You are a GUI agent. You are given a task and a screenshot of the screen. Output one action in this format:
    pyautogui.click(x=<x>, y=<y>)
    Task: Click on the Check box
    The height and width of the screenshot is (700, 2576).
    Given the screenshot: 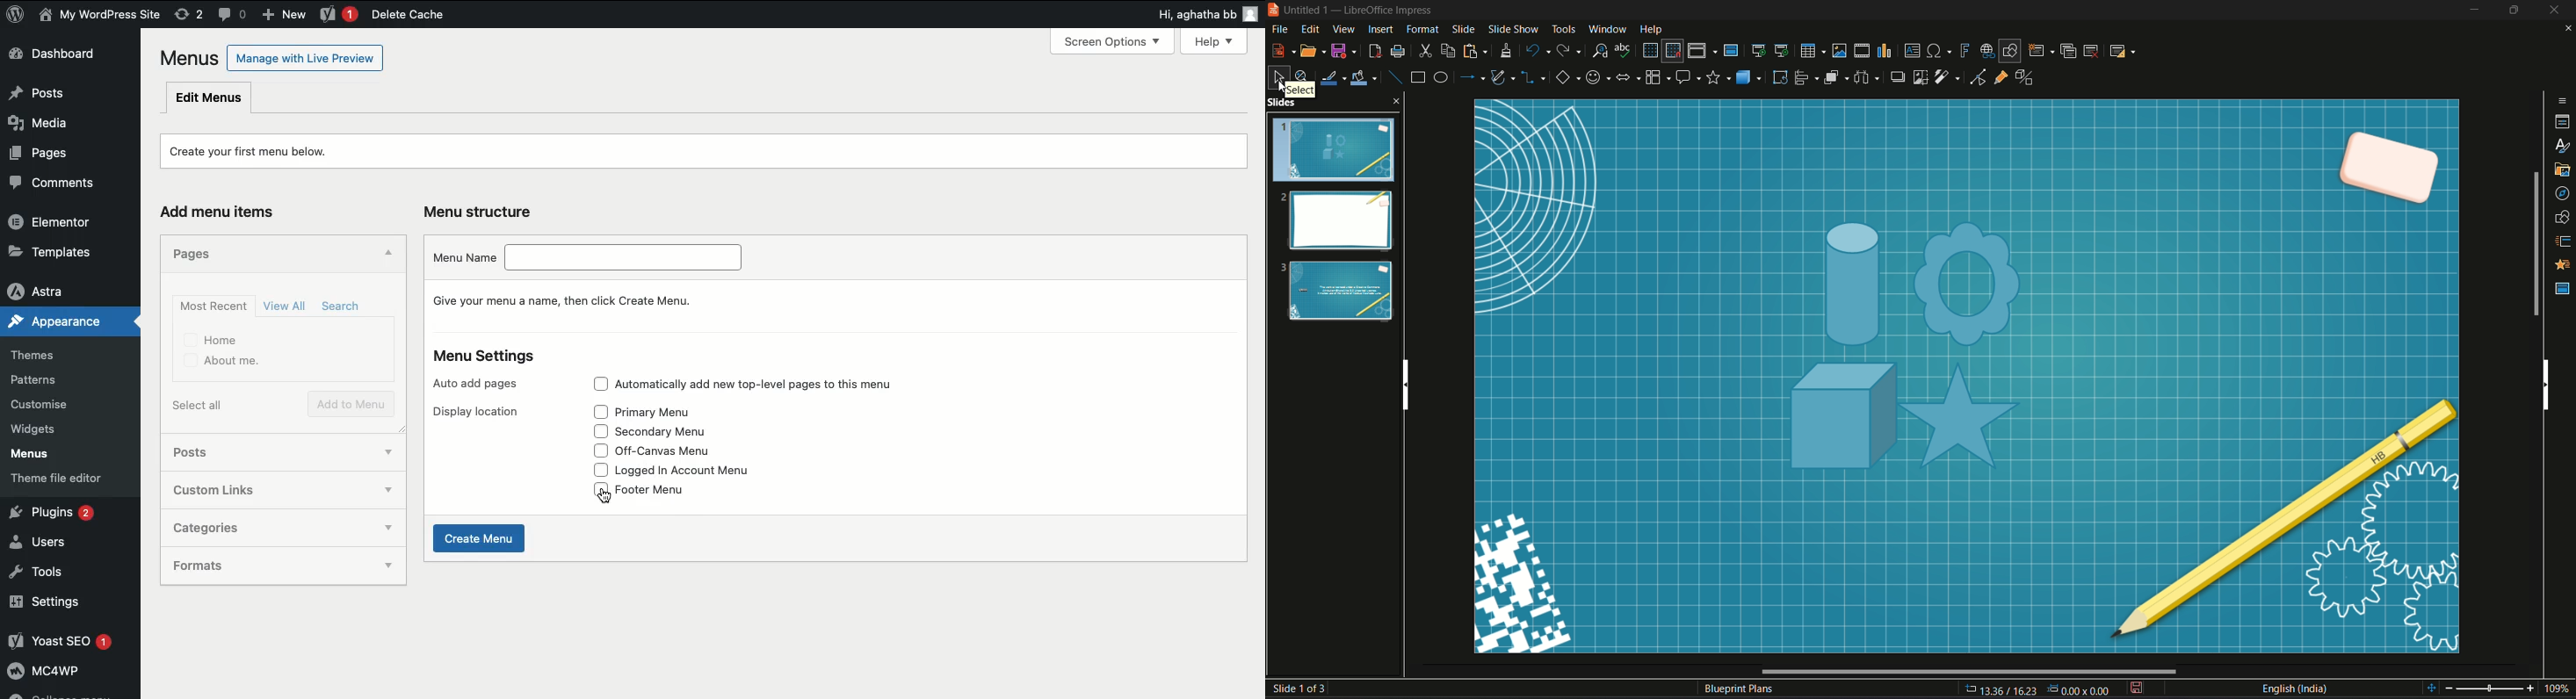 What is the action you would take?
    pyautogui.click(x=600, y=450)
    